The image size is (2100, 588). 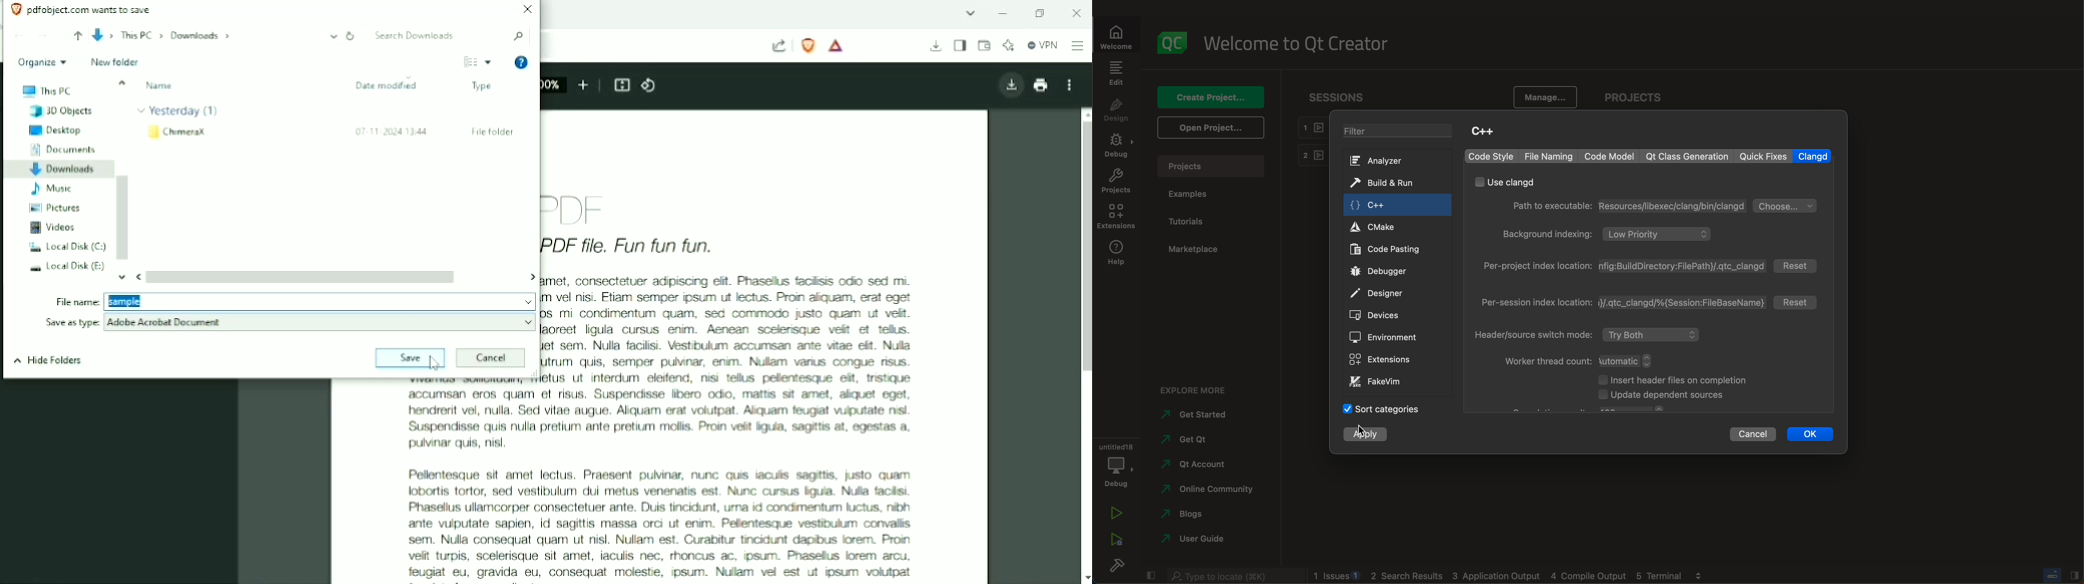 What do you see at coordinates (1753, 433) in the screenshot?
I see `cancel` at bounding box center [1753, 433].